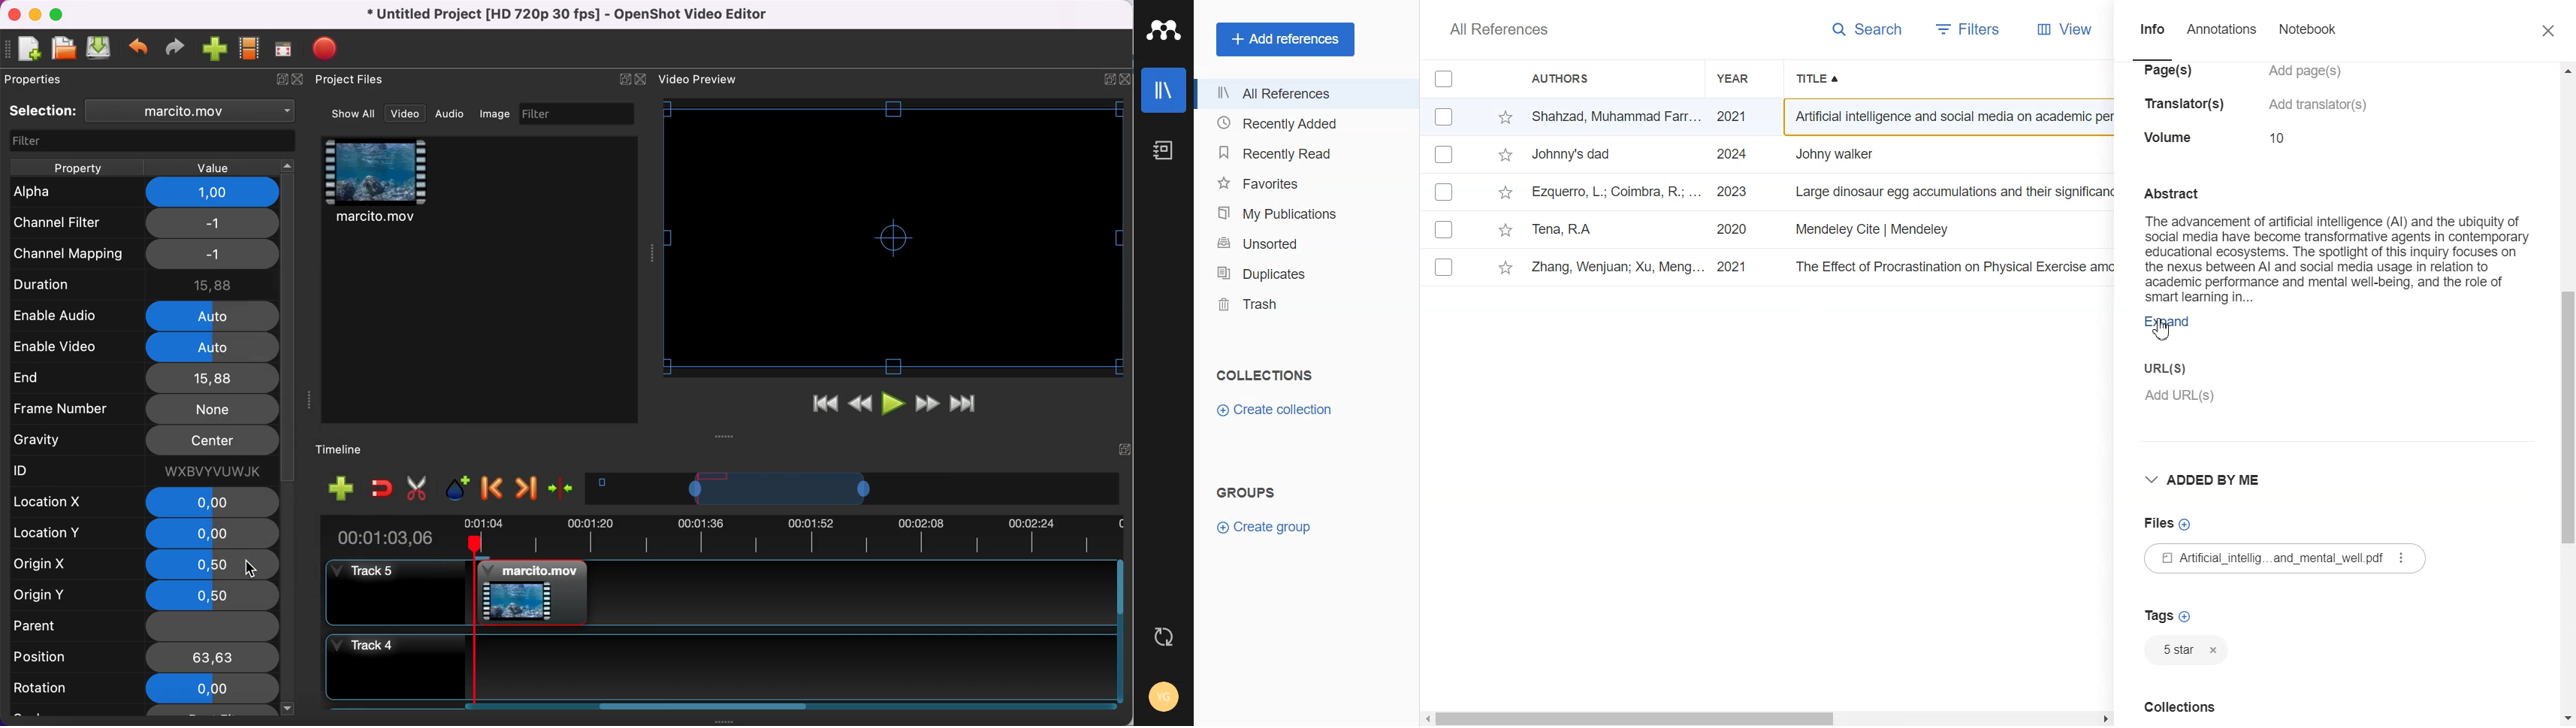  I want to click on star, so click(1506, 230).